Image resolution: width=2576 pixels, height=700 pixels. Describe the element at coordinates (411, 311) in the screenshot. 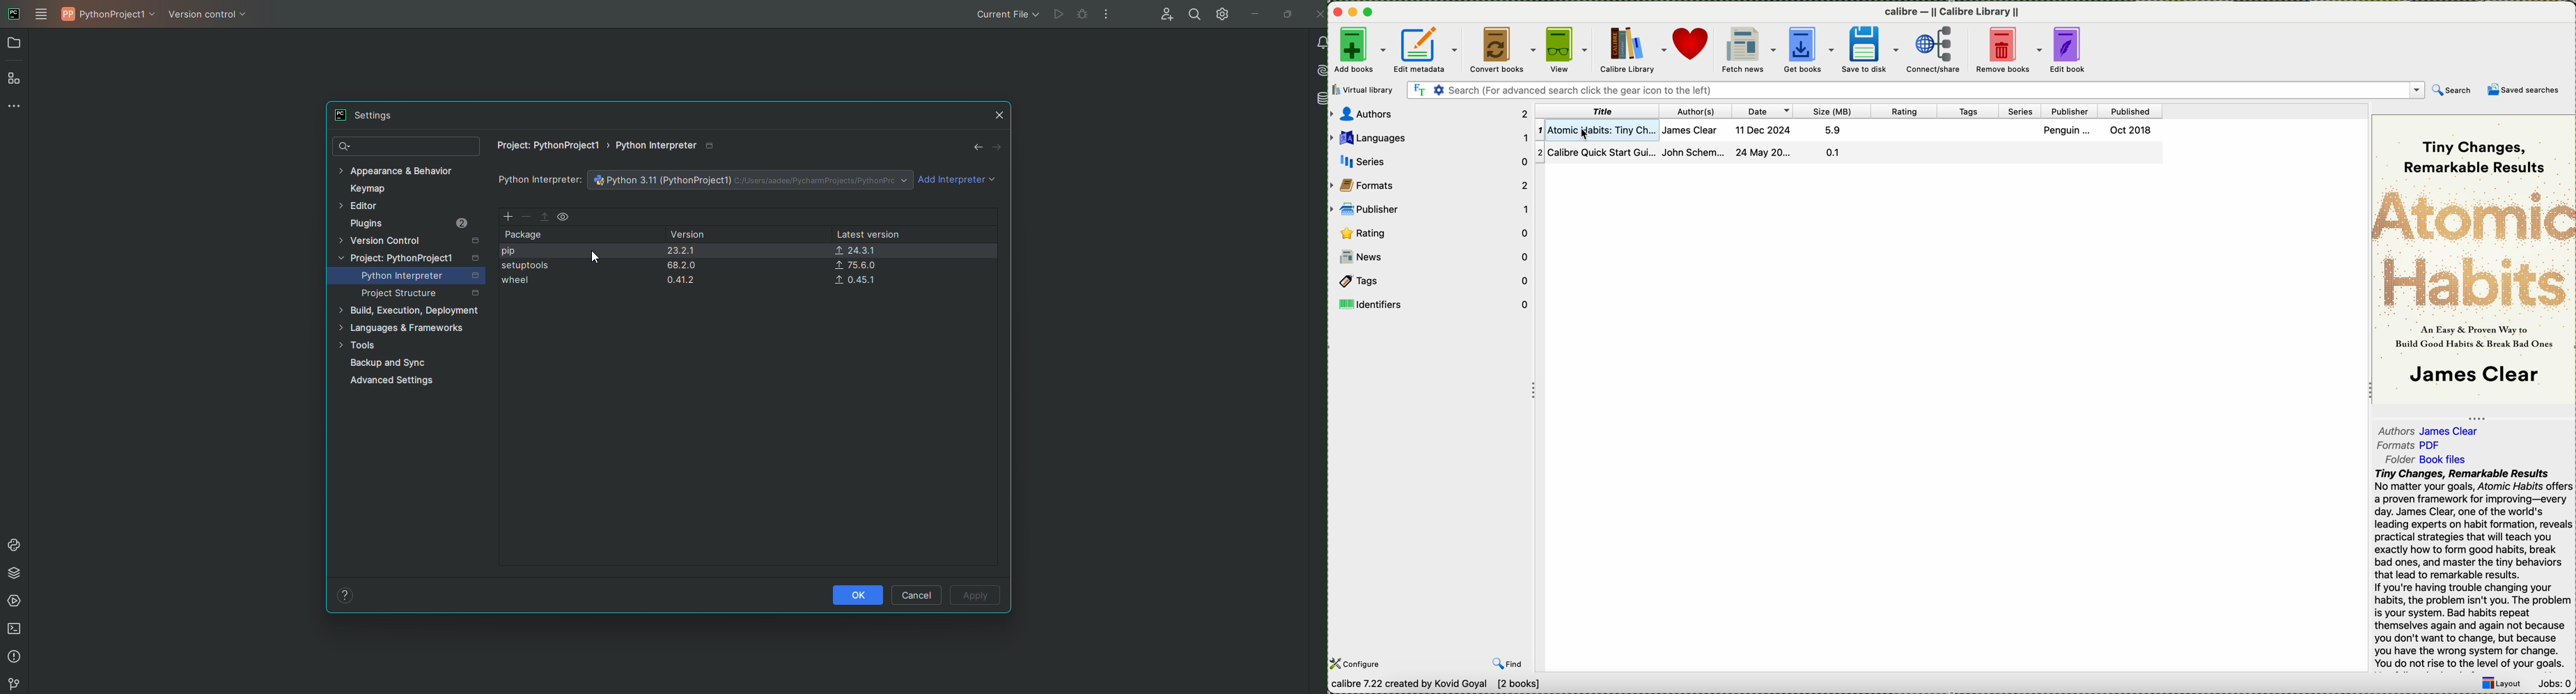

I see `Build, Execution, Development` at that location.